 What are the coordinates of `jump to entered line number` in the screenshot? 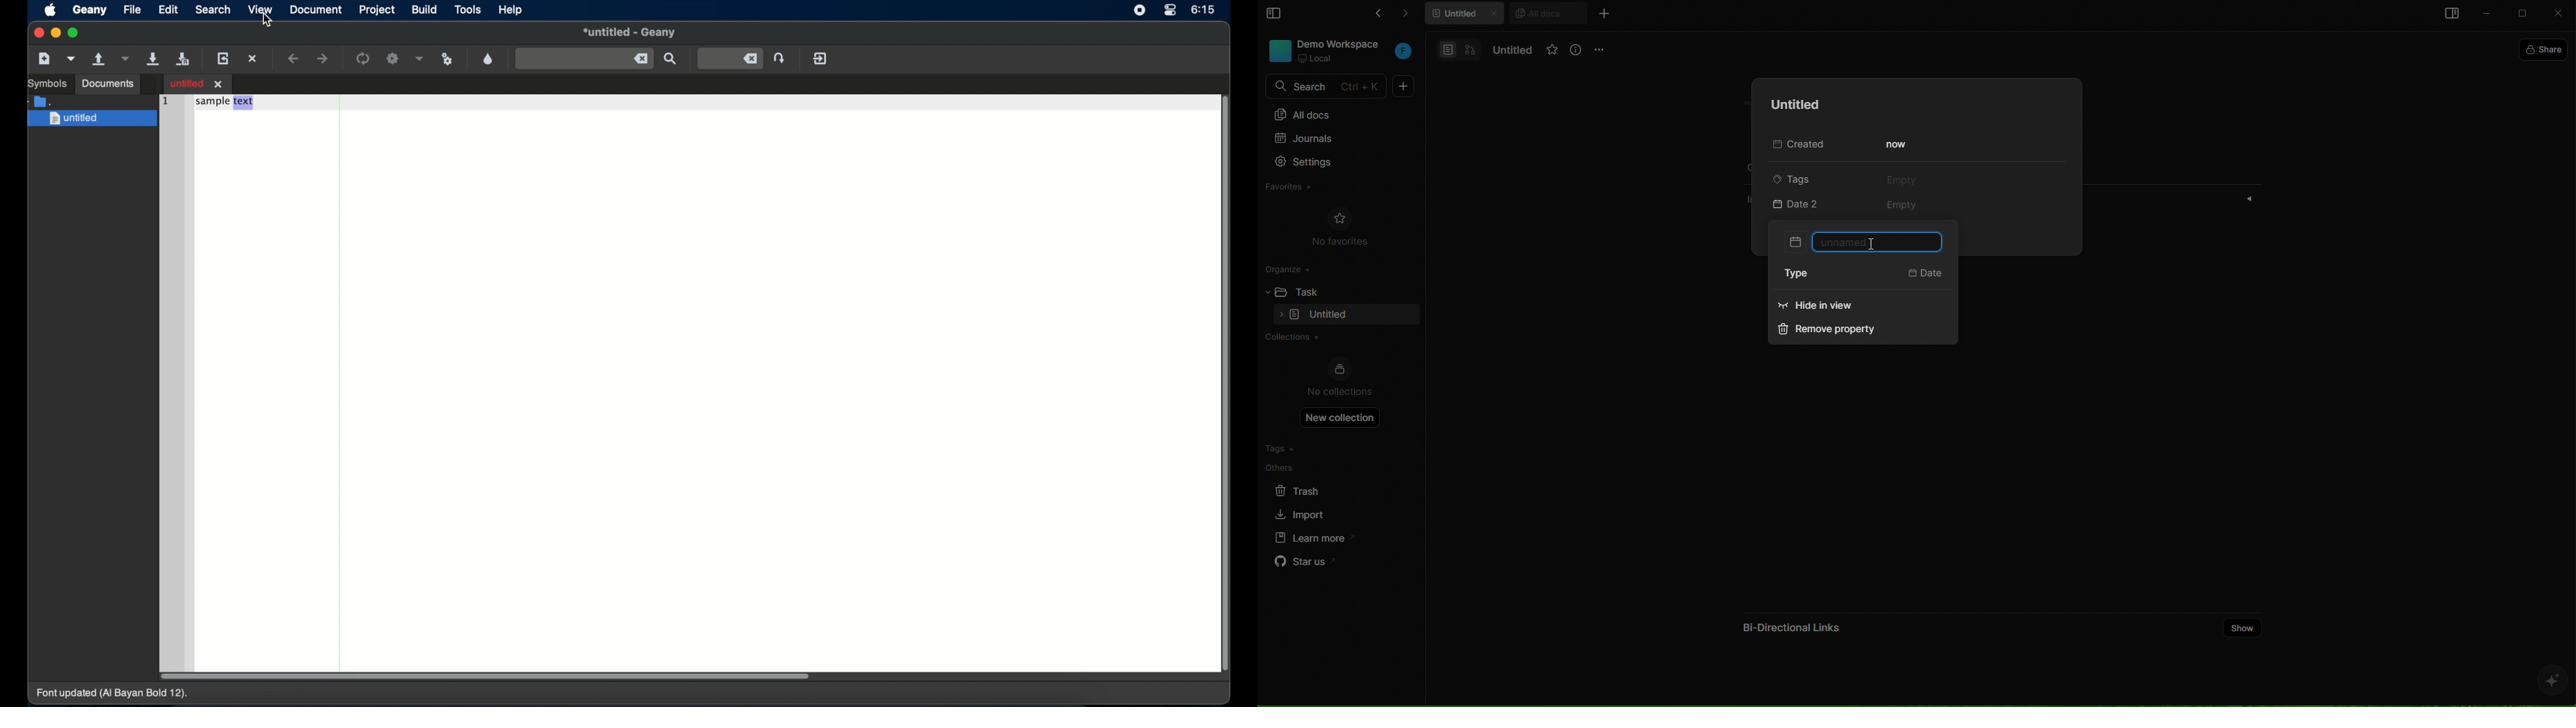 It's located at (781, 58).